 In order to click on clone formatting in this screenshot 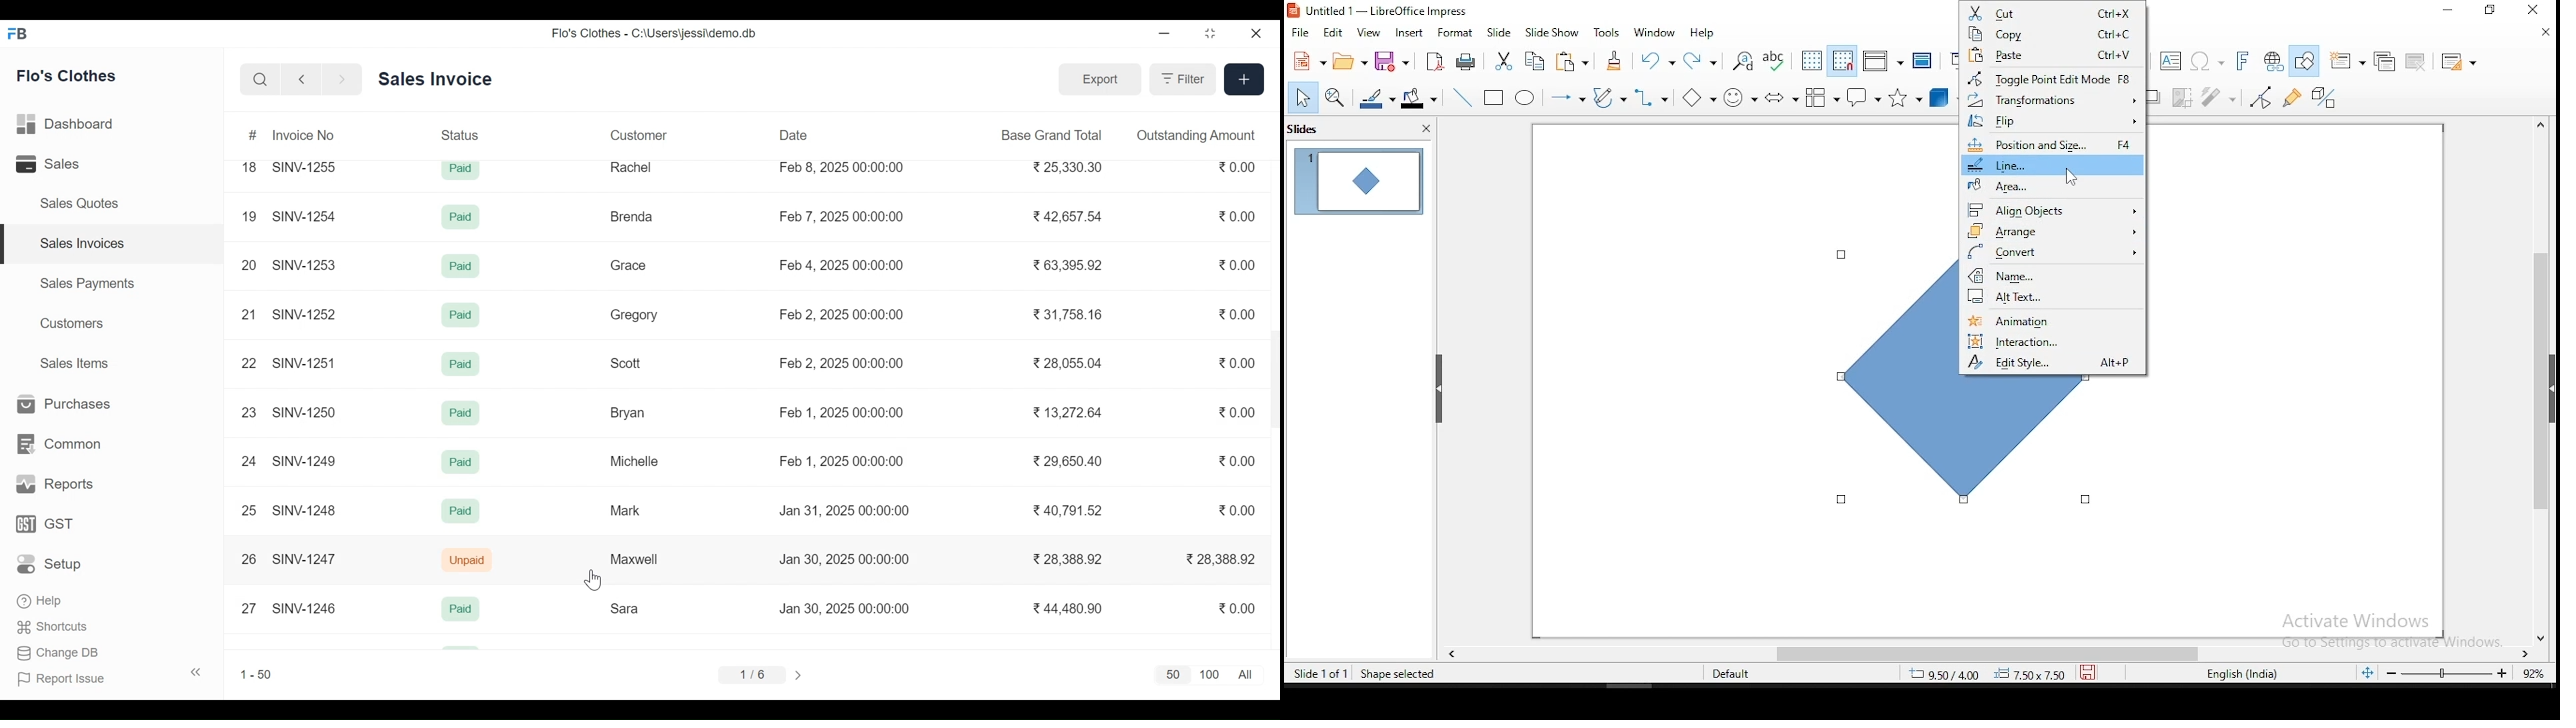, I will do `click(1619, 64)`.